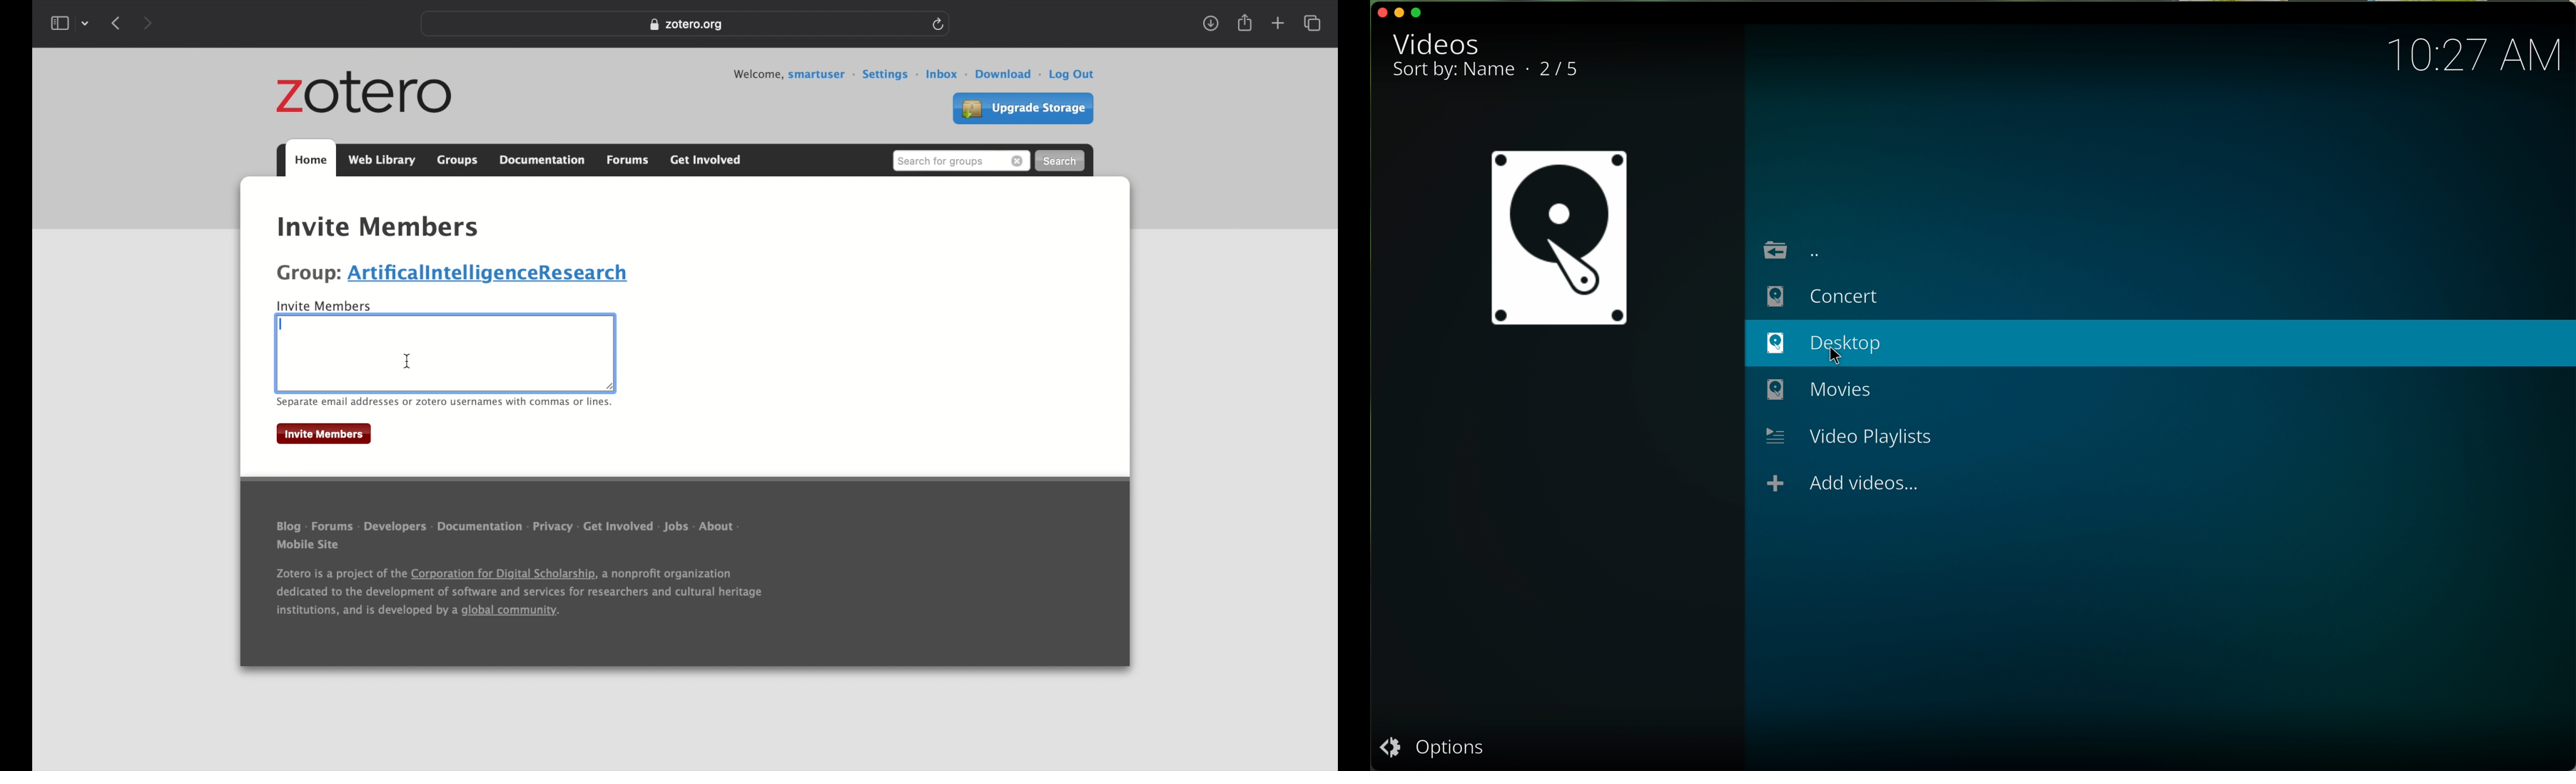  Describe the element at coordinates (330, 304) in the screenshot. I see `invite members` at that location.